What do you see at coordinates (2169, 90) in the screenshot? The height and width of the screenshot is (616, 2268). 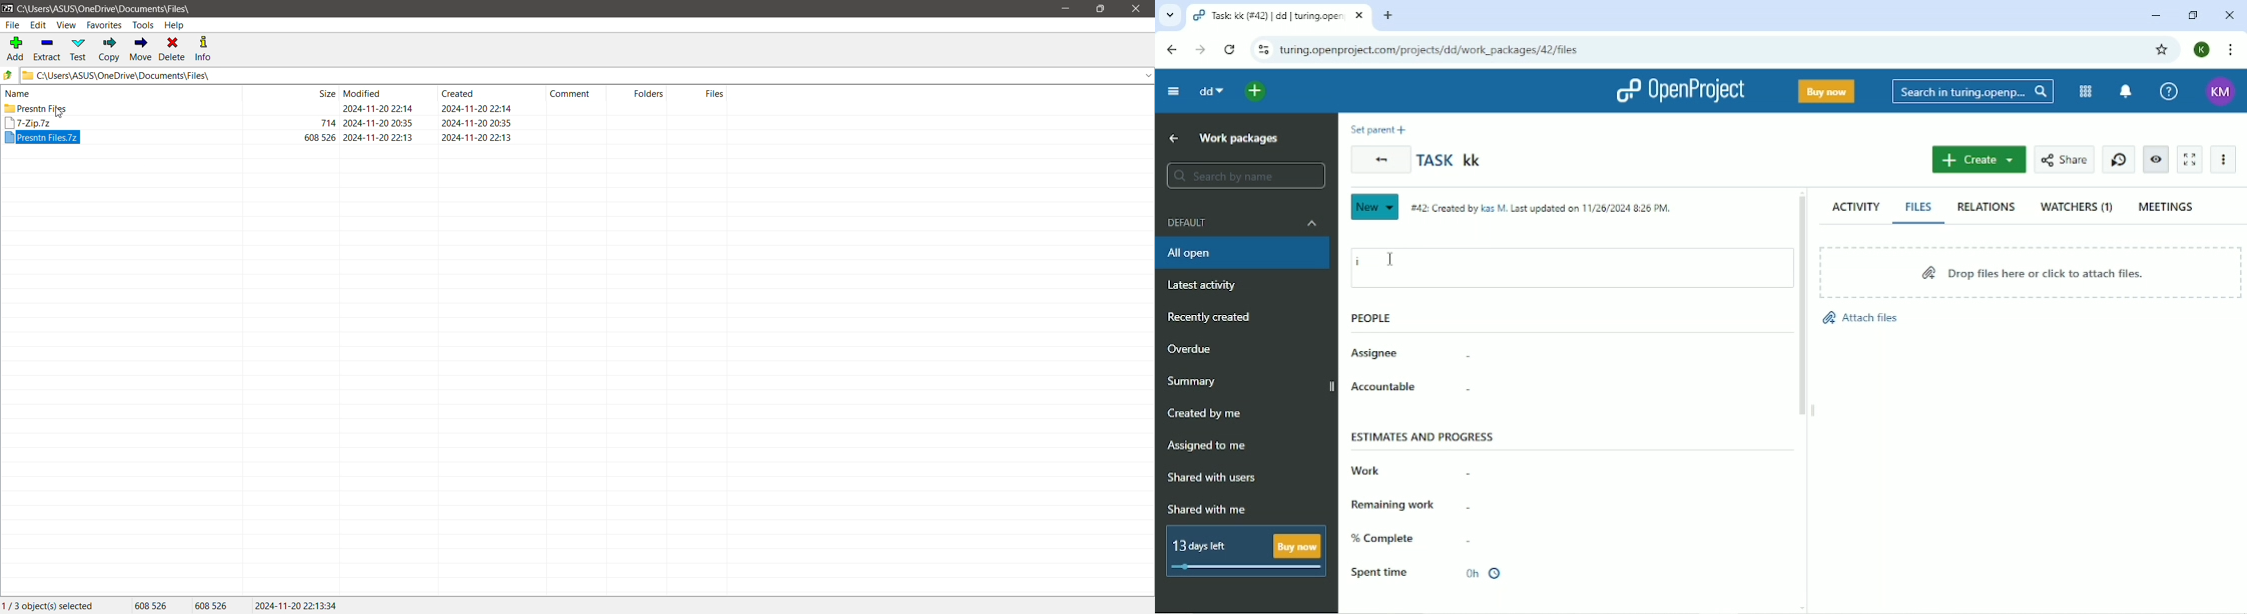 I see `Help` at bounding box center [2169, 90].